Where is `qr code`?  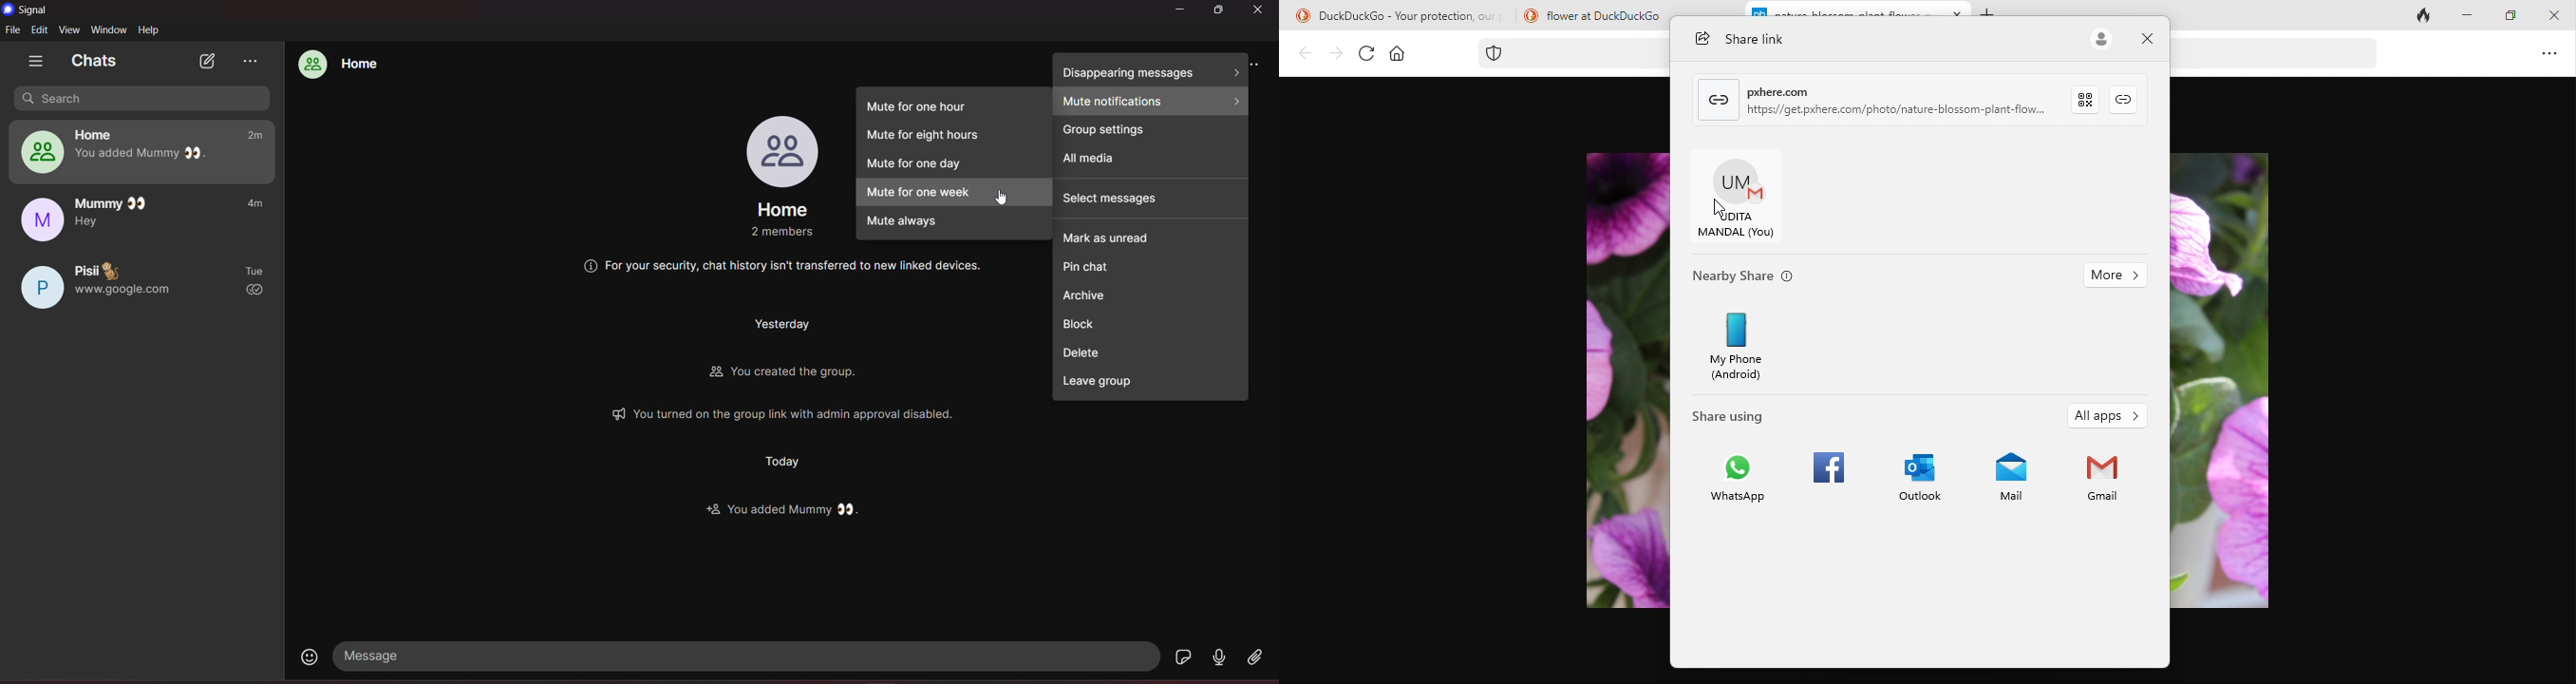
qr code is located at coordinates (2091, 99).